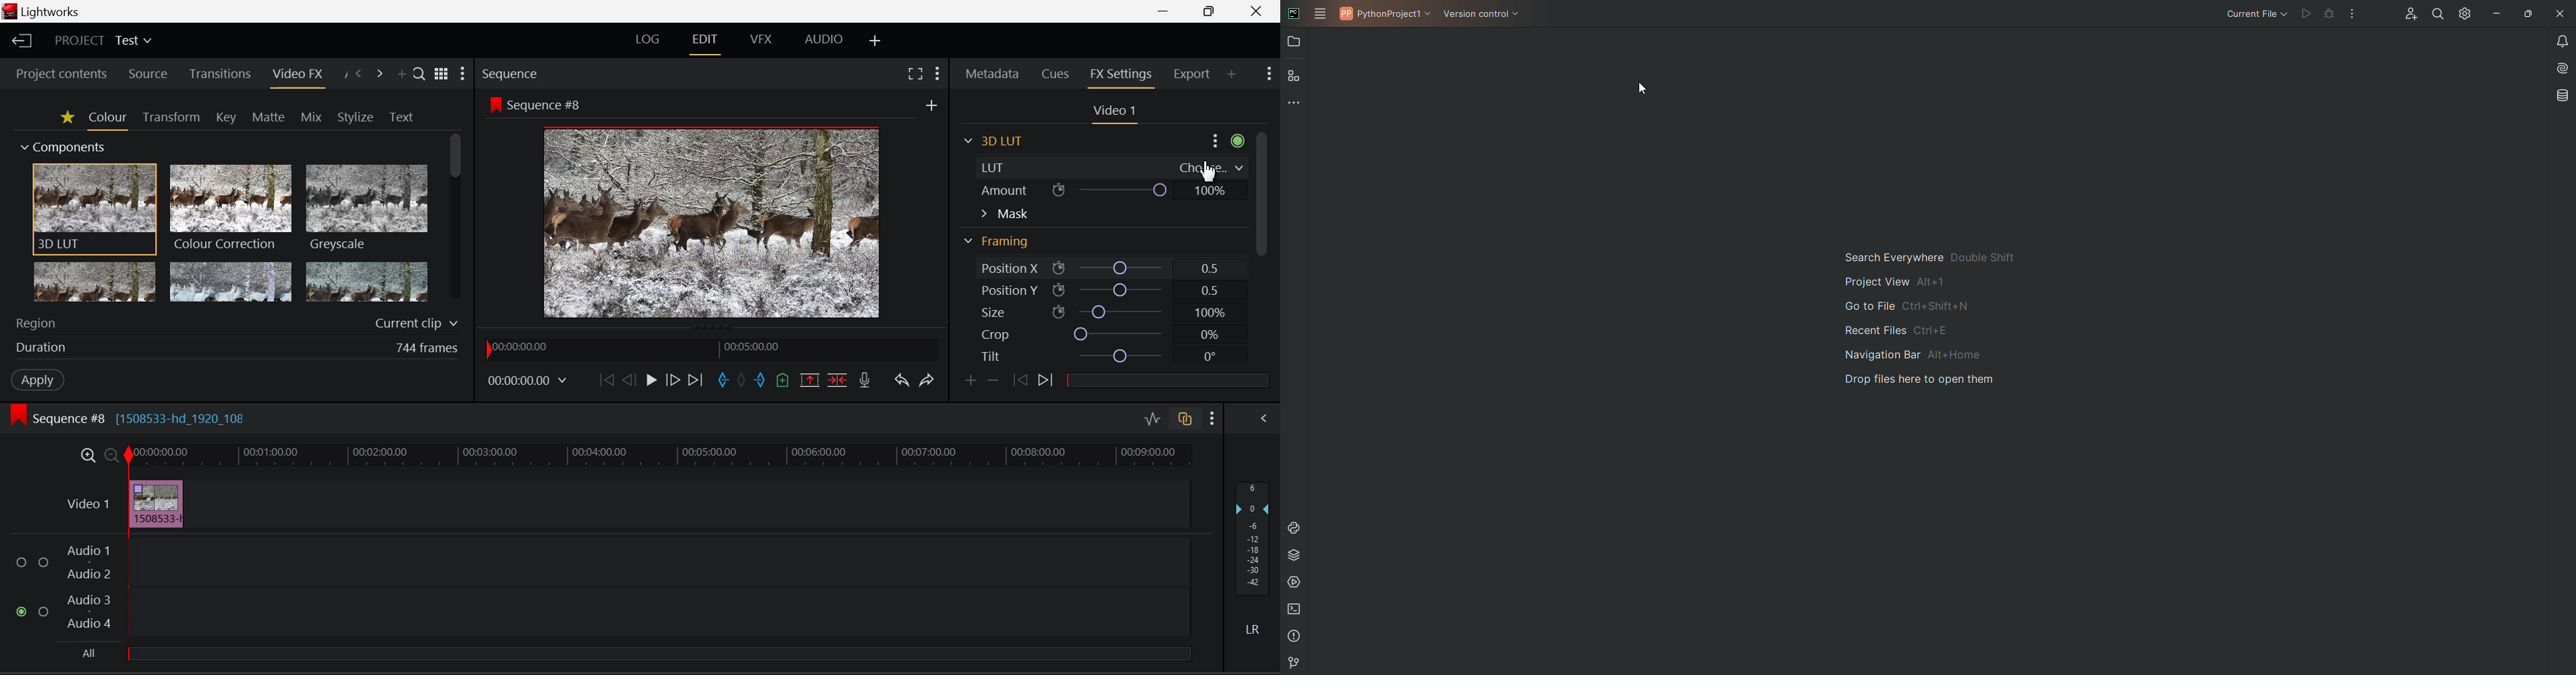 The height and width of the screenshot is (700, 2576). Describe the element at coordinates (93, 209) in the screenshot. I see `3D LUT` at that location.